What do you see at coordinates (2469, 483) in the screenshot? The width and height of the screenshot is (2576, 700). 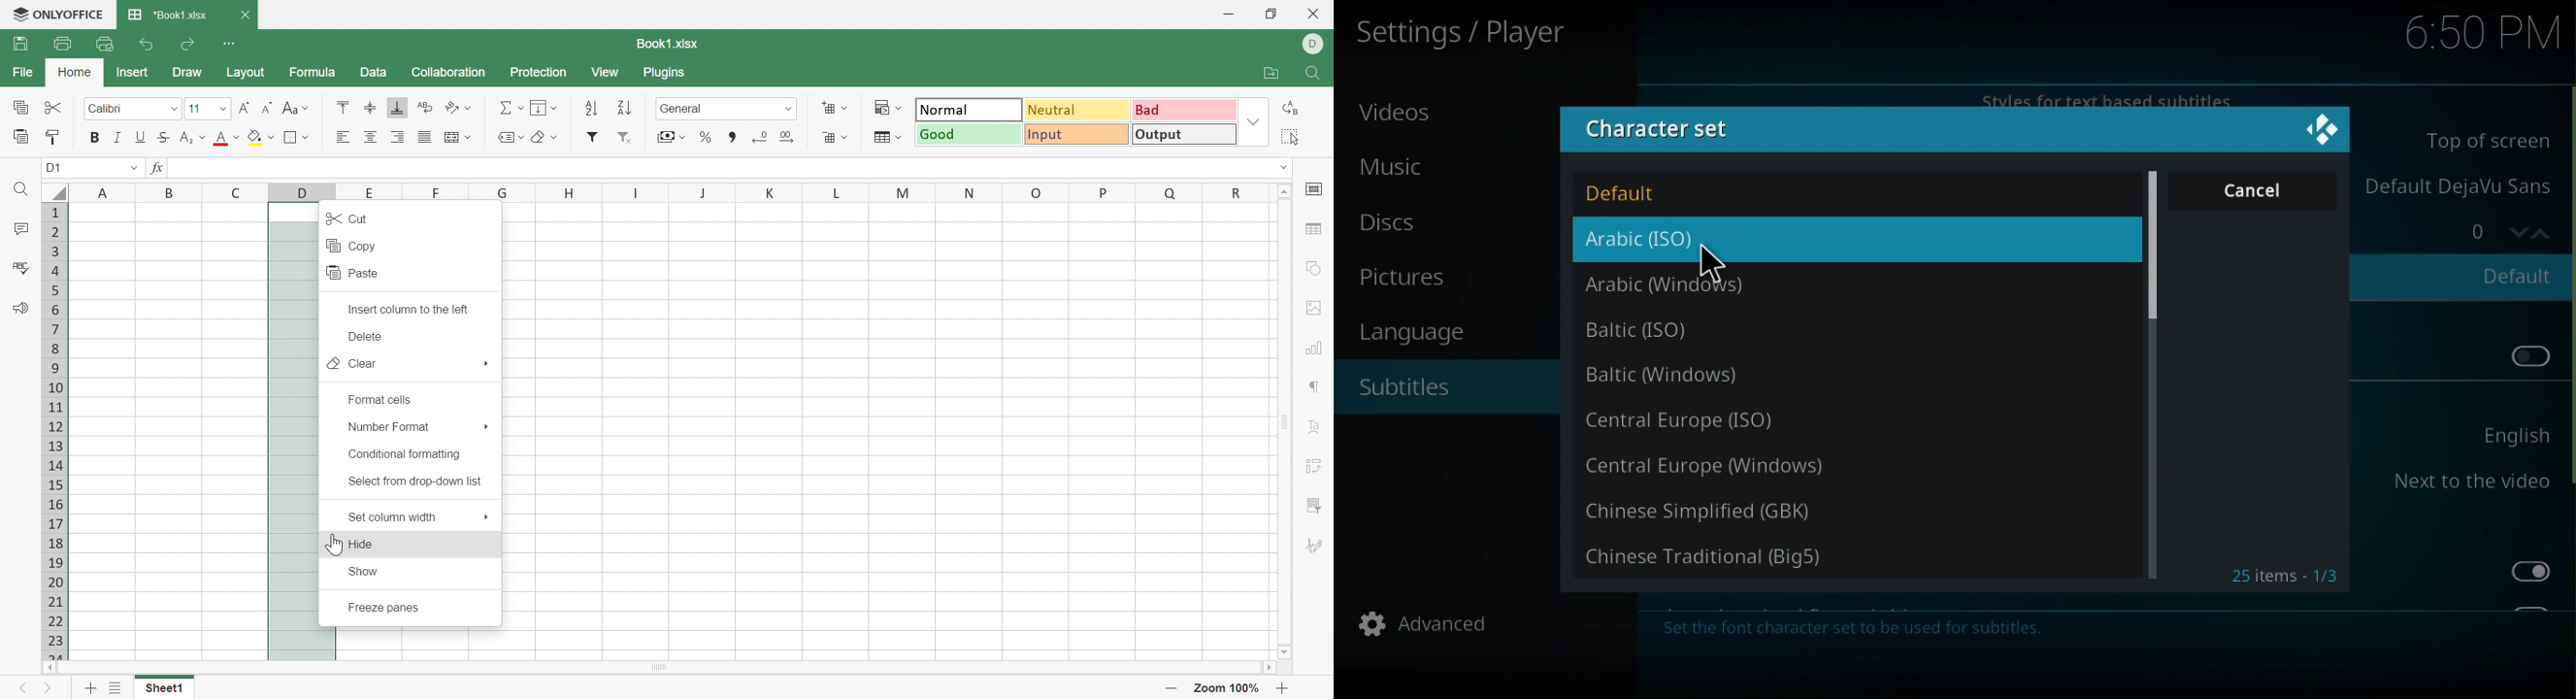 I see `Next to the video` at bounding box center [2469, 483].